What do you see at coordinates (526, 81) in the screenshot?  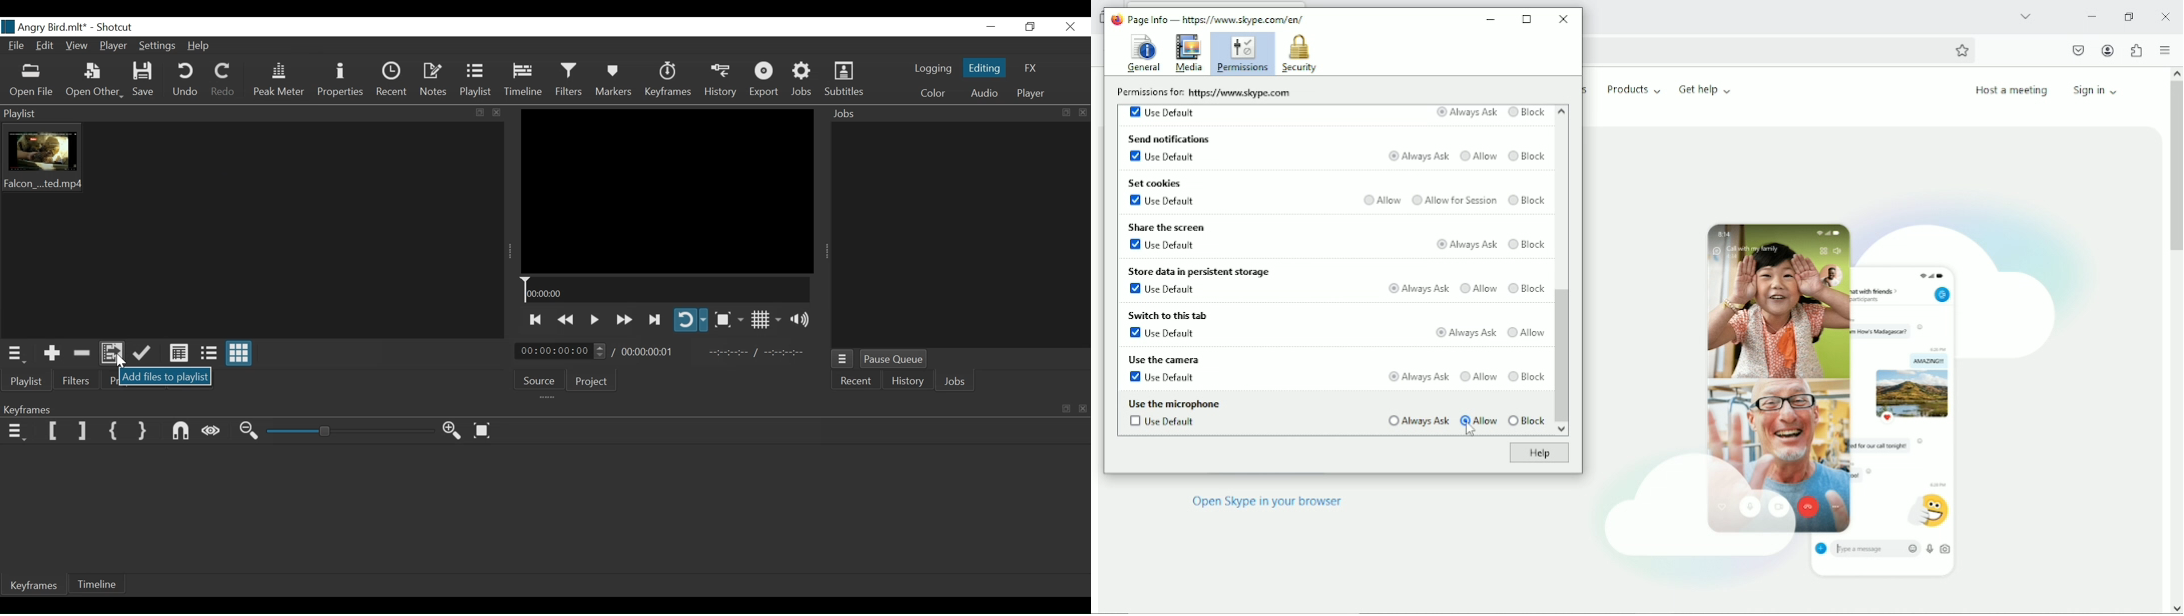 I see `Timeline` at bounding box center [526, 81].